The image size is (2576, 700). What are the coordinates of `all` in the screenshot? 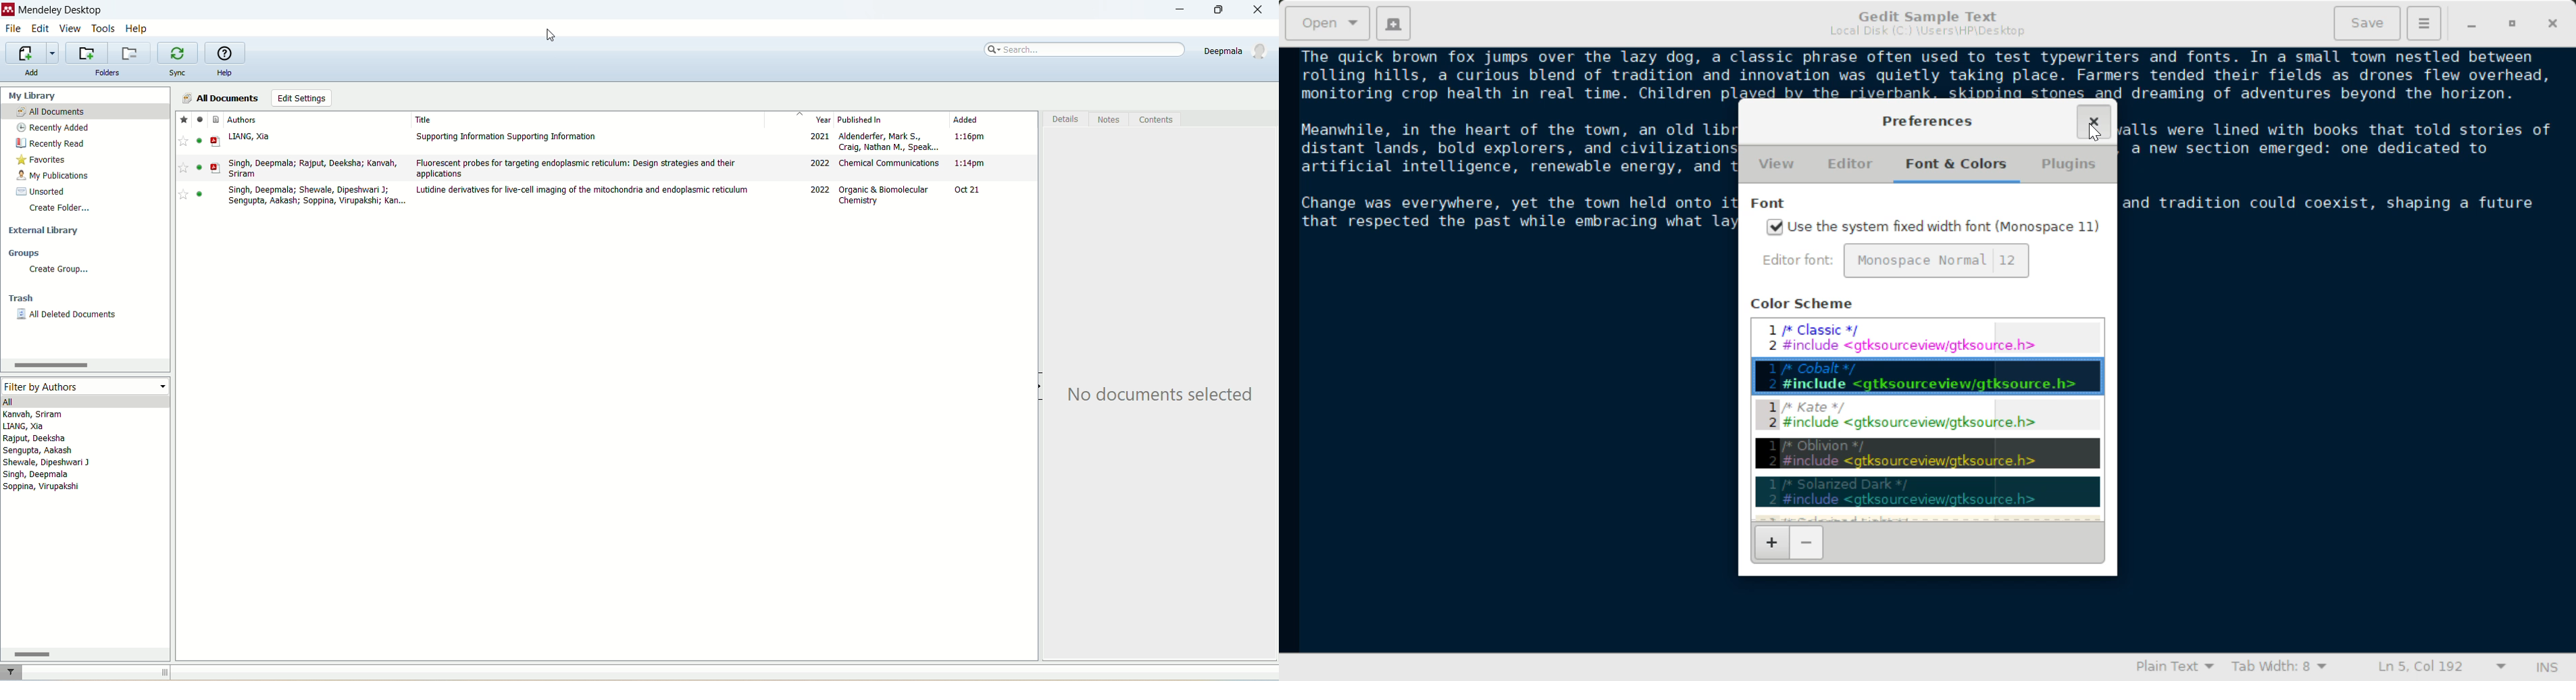 It's located at (83, 400).